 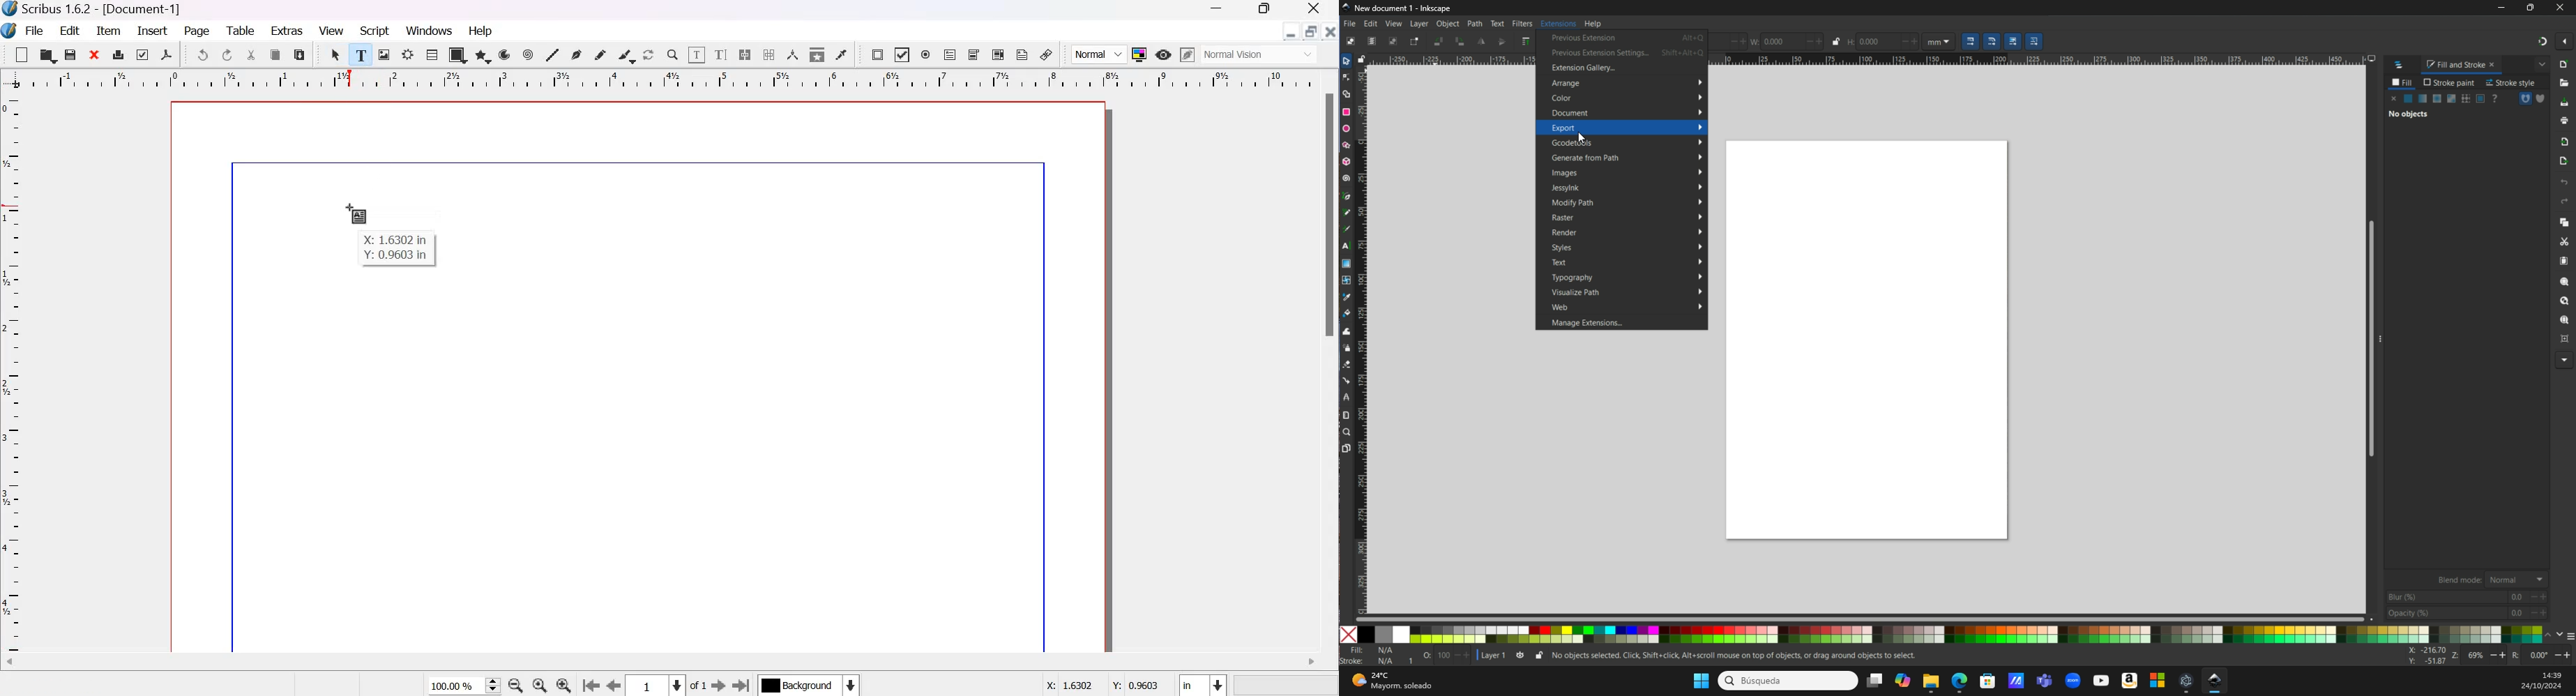 What do you see at coordinates (901, 55) in the screenshot?
I see `PDF check box` at bounding box center [901, 55].